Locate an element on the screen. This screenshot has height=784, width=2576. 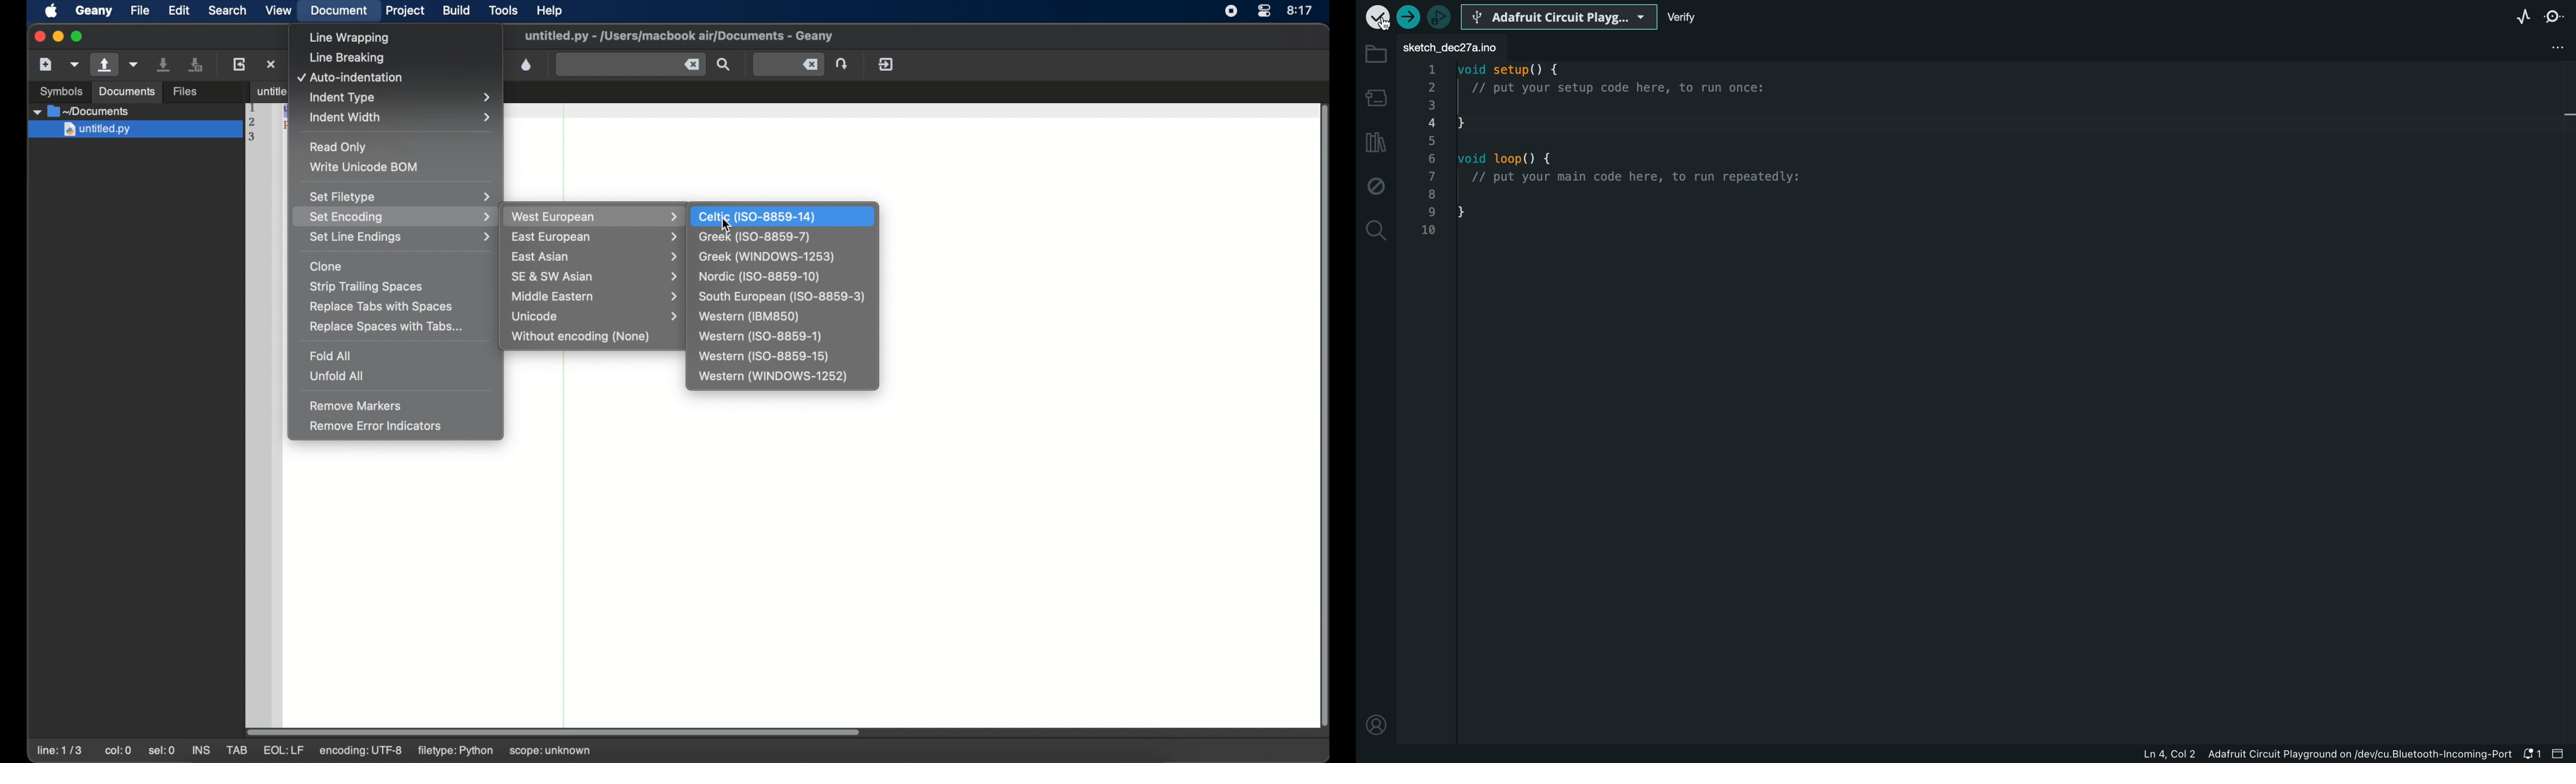
open a recent file is located at coordinates (134, 64).